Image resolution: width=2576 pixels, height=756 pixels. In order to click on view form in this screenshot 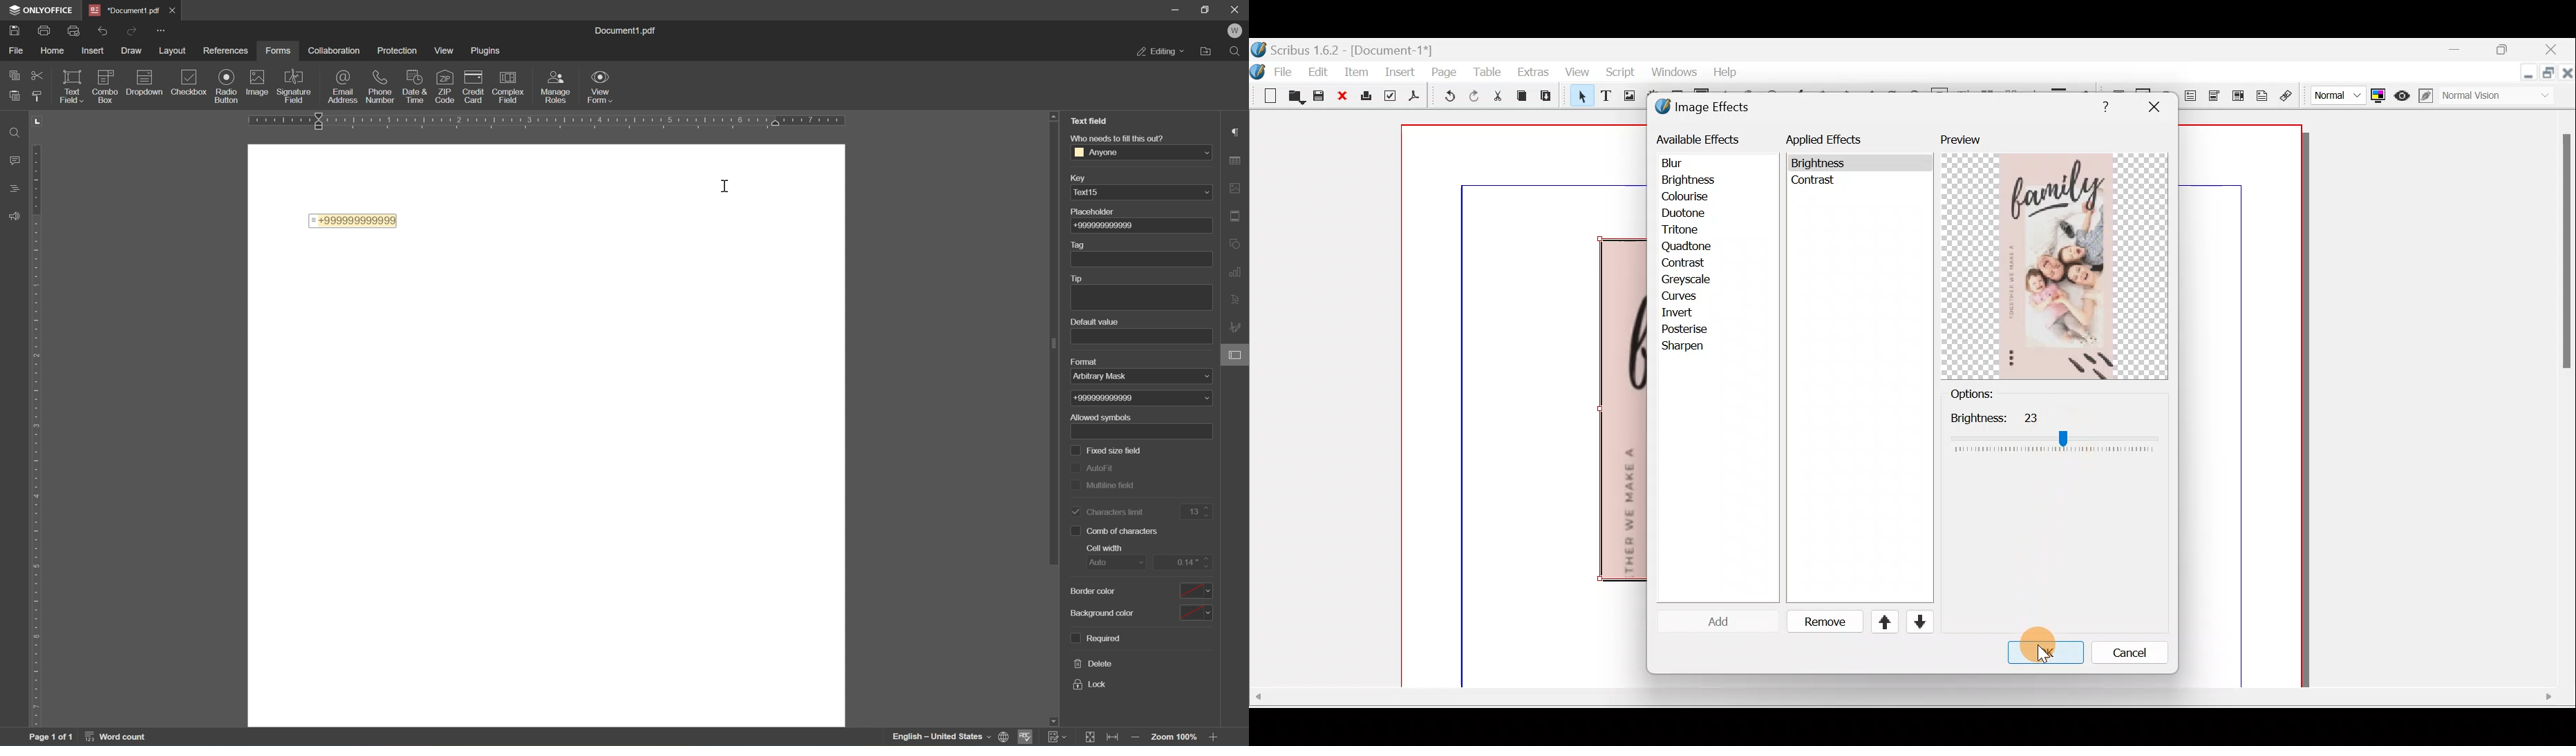, I will do `click(600, 85)`.